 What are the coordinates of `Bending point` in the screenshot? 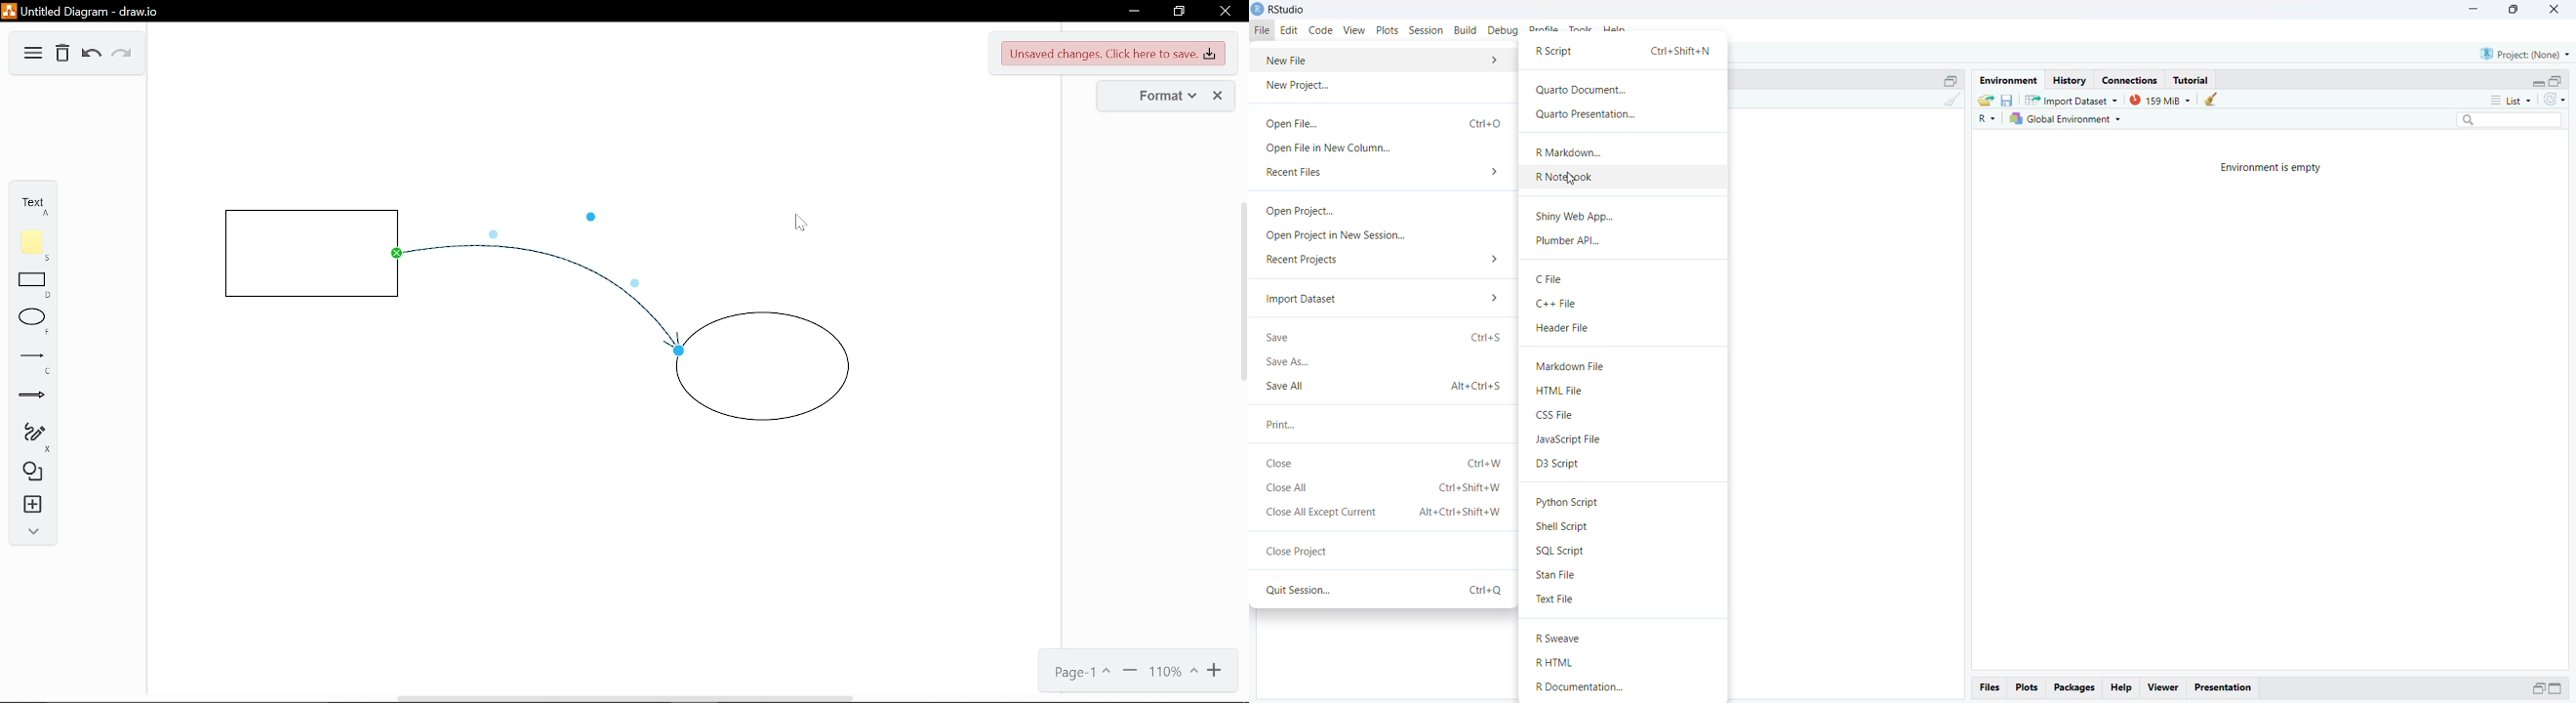 It's located at (498, 227).